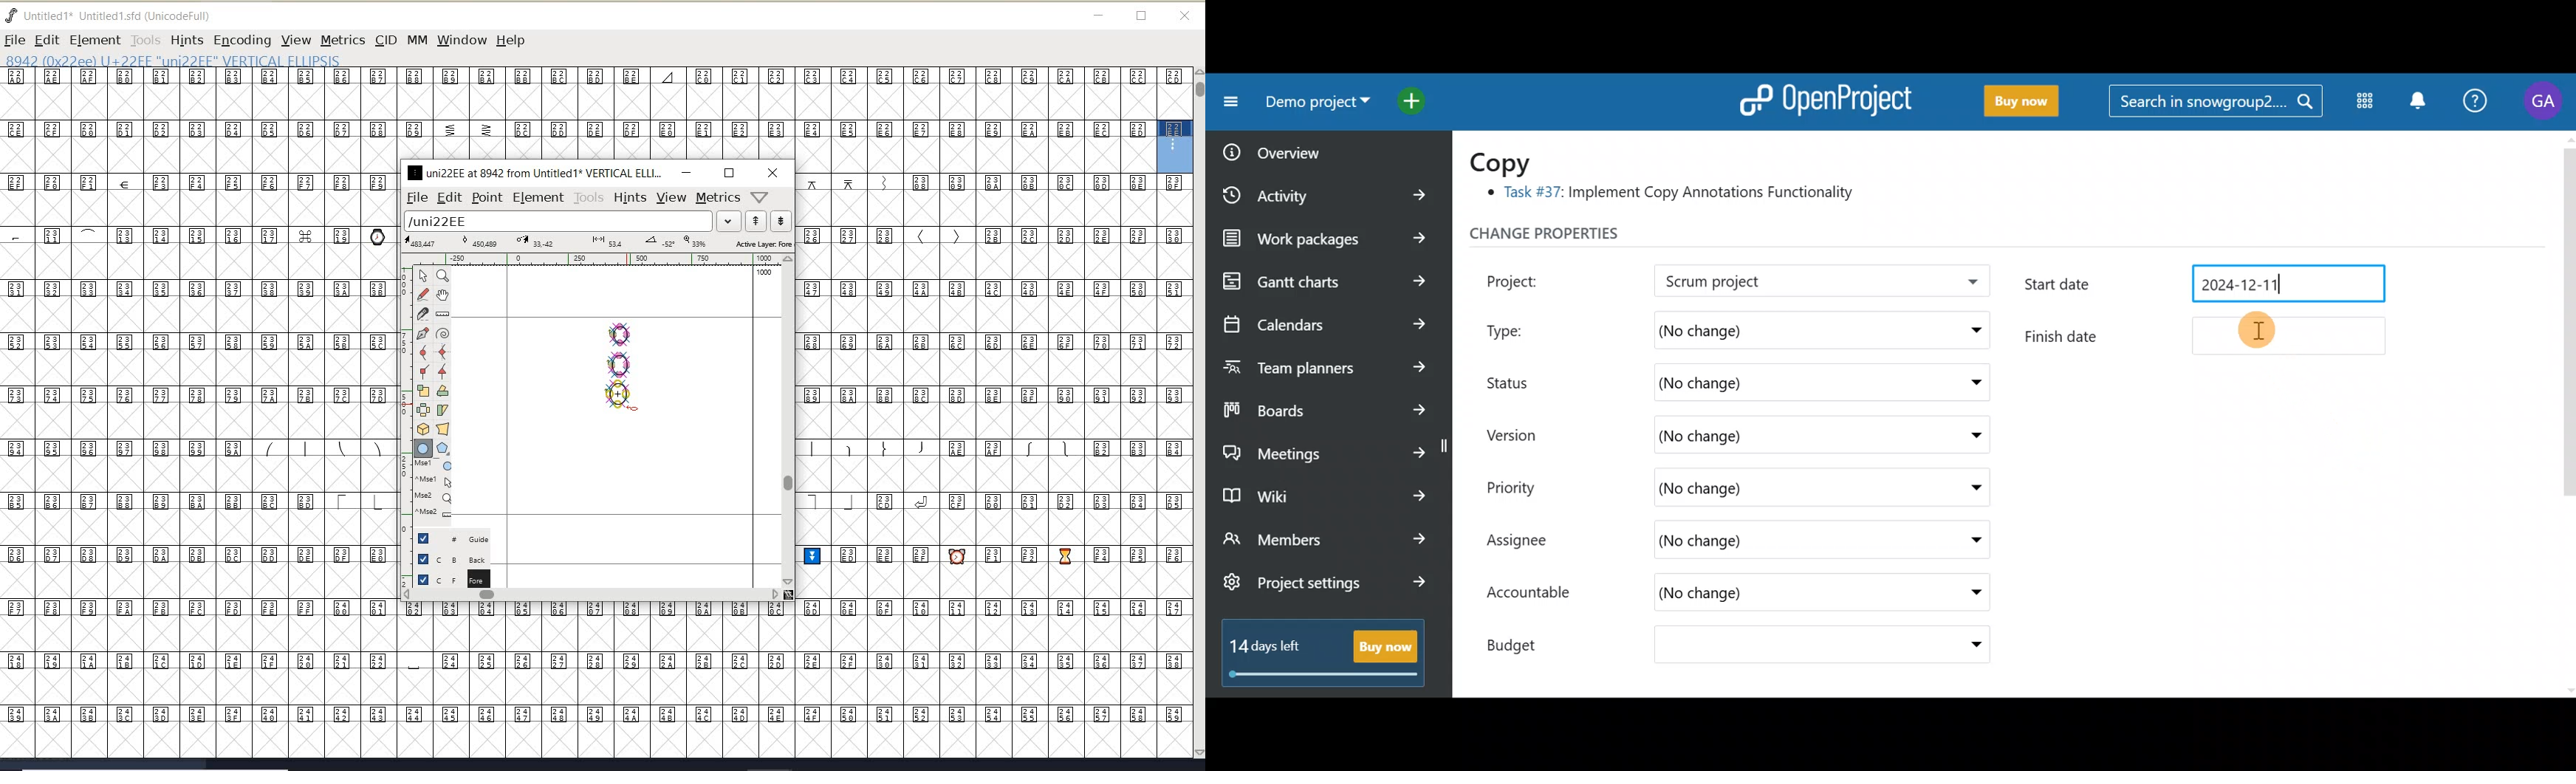 This screenshot has height=784, width=2576. What do you see at coordinates (343, 40) in the screenshot?
I see `METRICS` at bounding box center [343, 40].